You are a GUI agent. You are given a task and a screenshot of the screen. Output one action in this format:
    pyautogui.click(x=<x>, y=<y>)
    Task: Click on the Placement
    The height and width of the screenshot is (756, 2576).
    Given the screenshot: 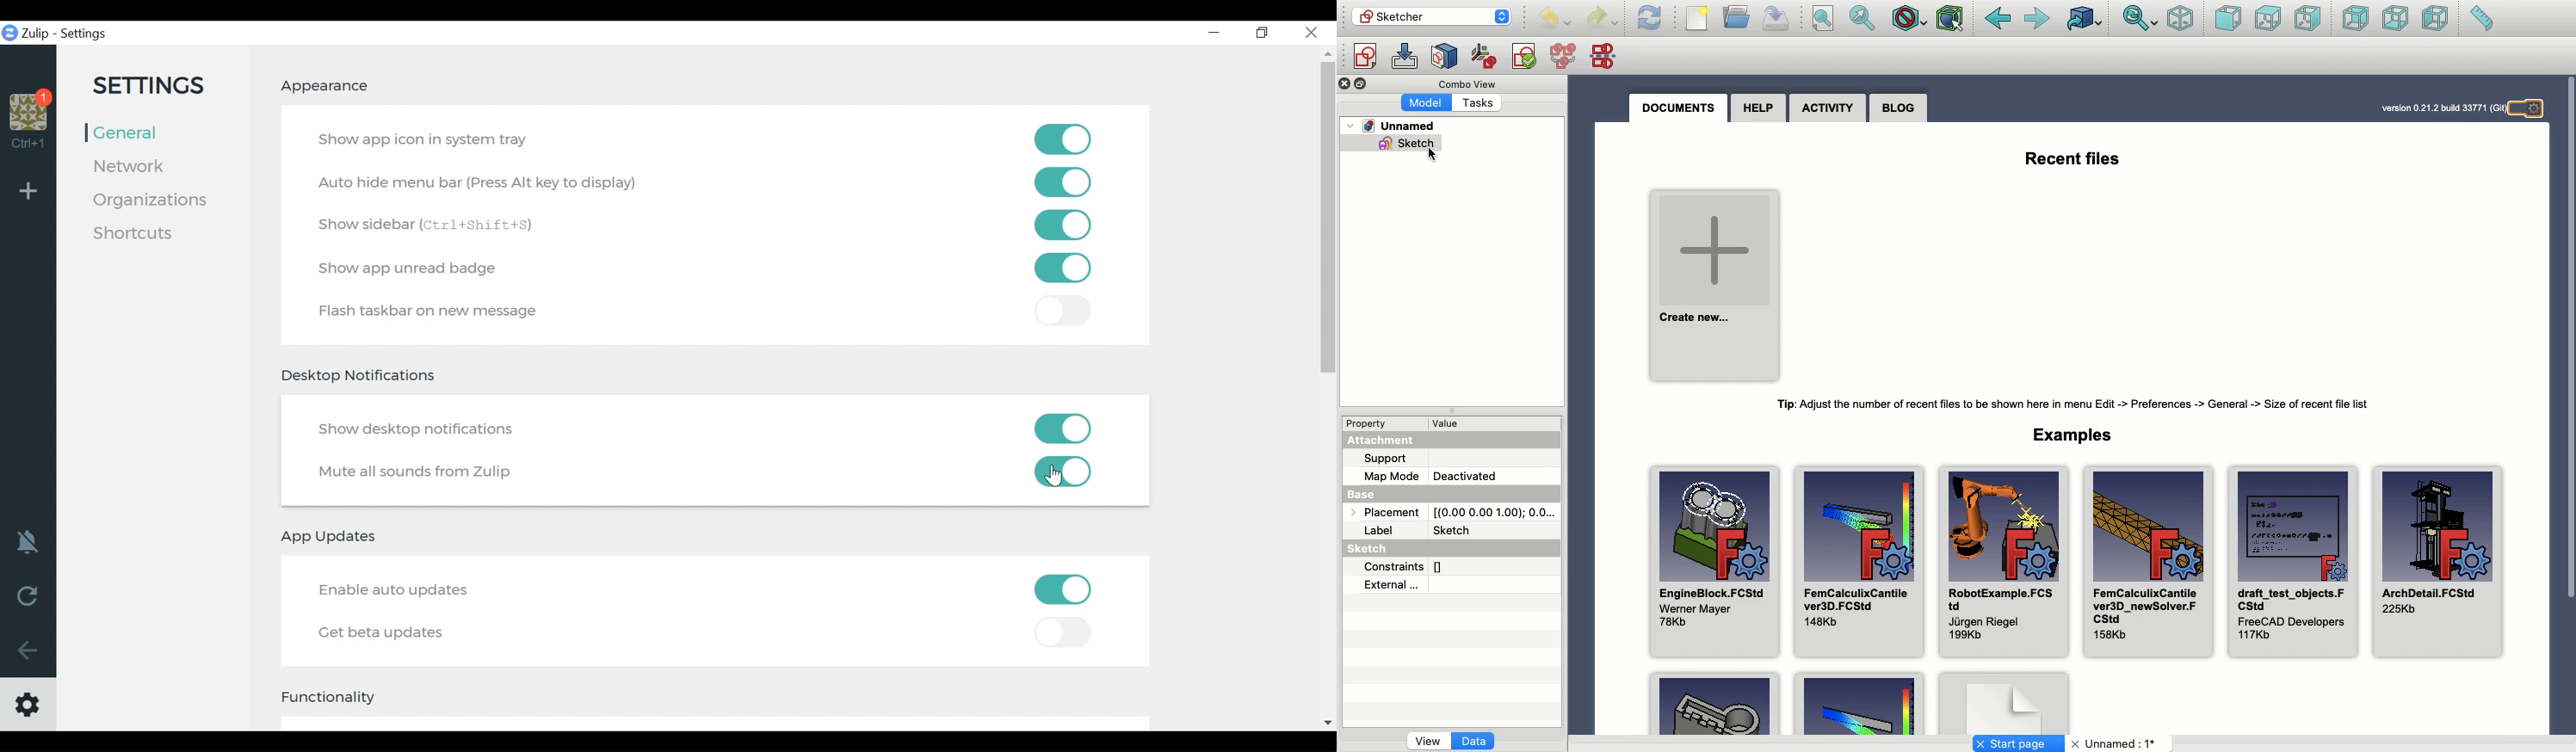 What is the action you would take?
    pyautogui.click(x=1381, y=511)
    